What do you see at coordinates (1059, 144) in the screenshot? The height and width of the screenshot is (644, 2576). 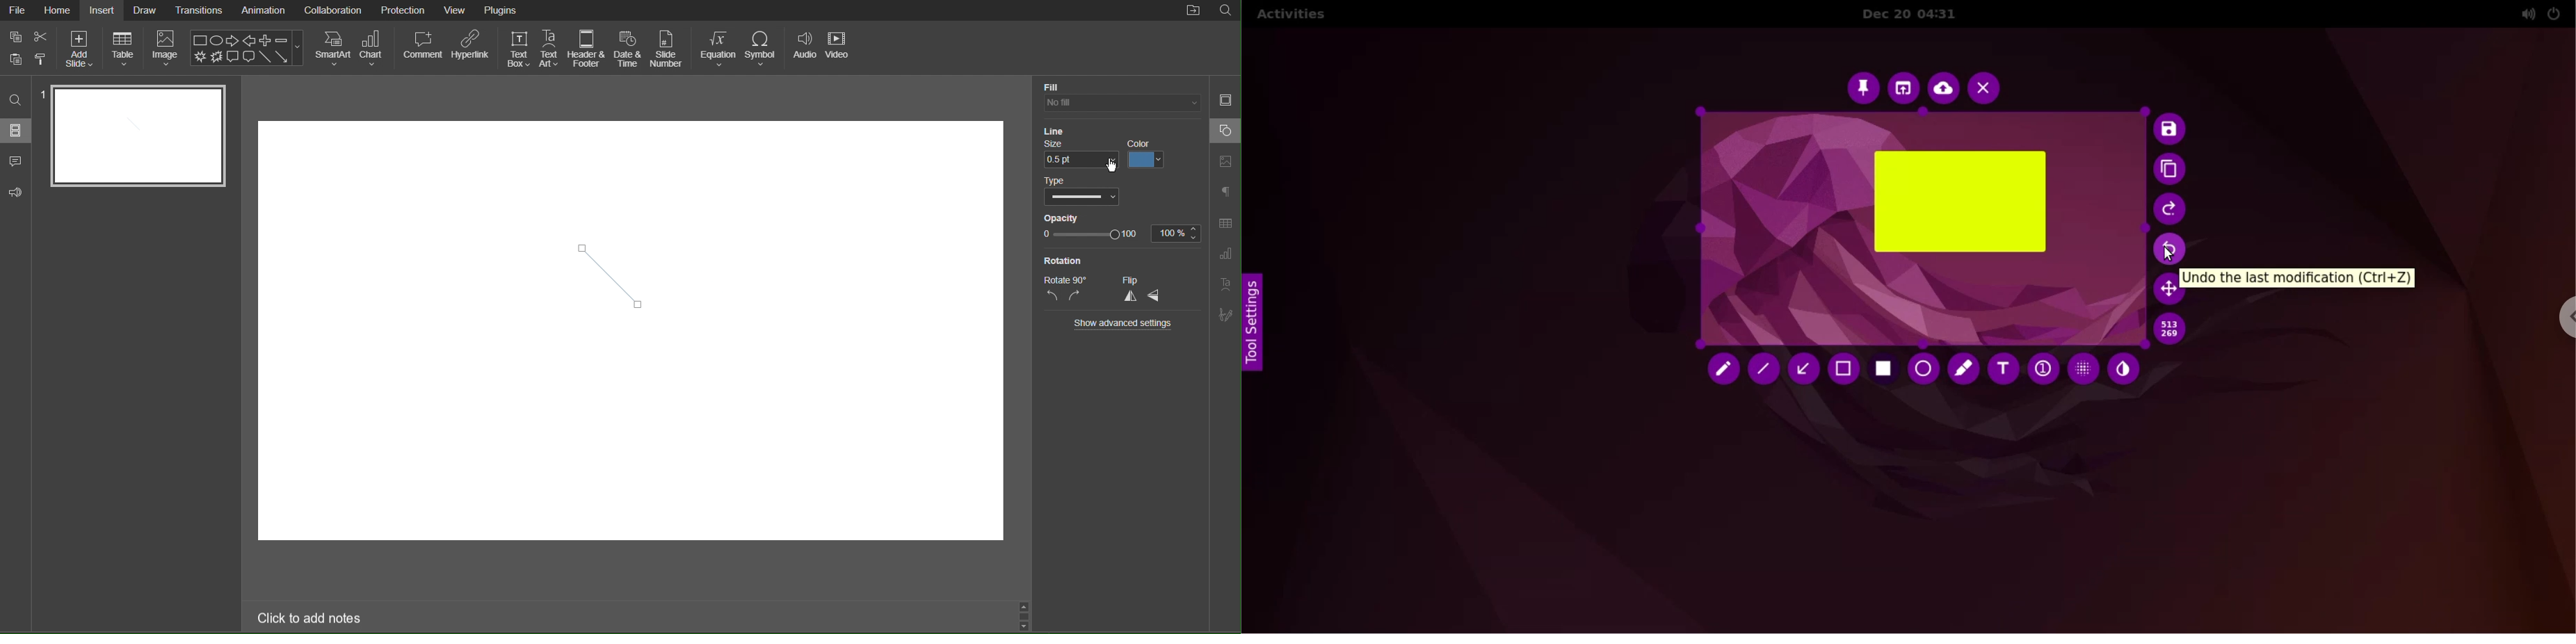 I see `Size` at bounding box center [1059, 144].